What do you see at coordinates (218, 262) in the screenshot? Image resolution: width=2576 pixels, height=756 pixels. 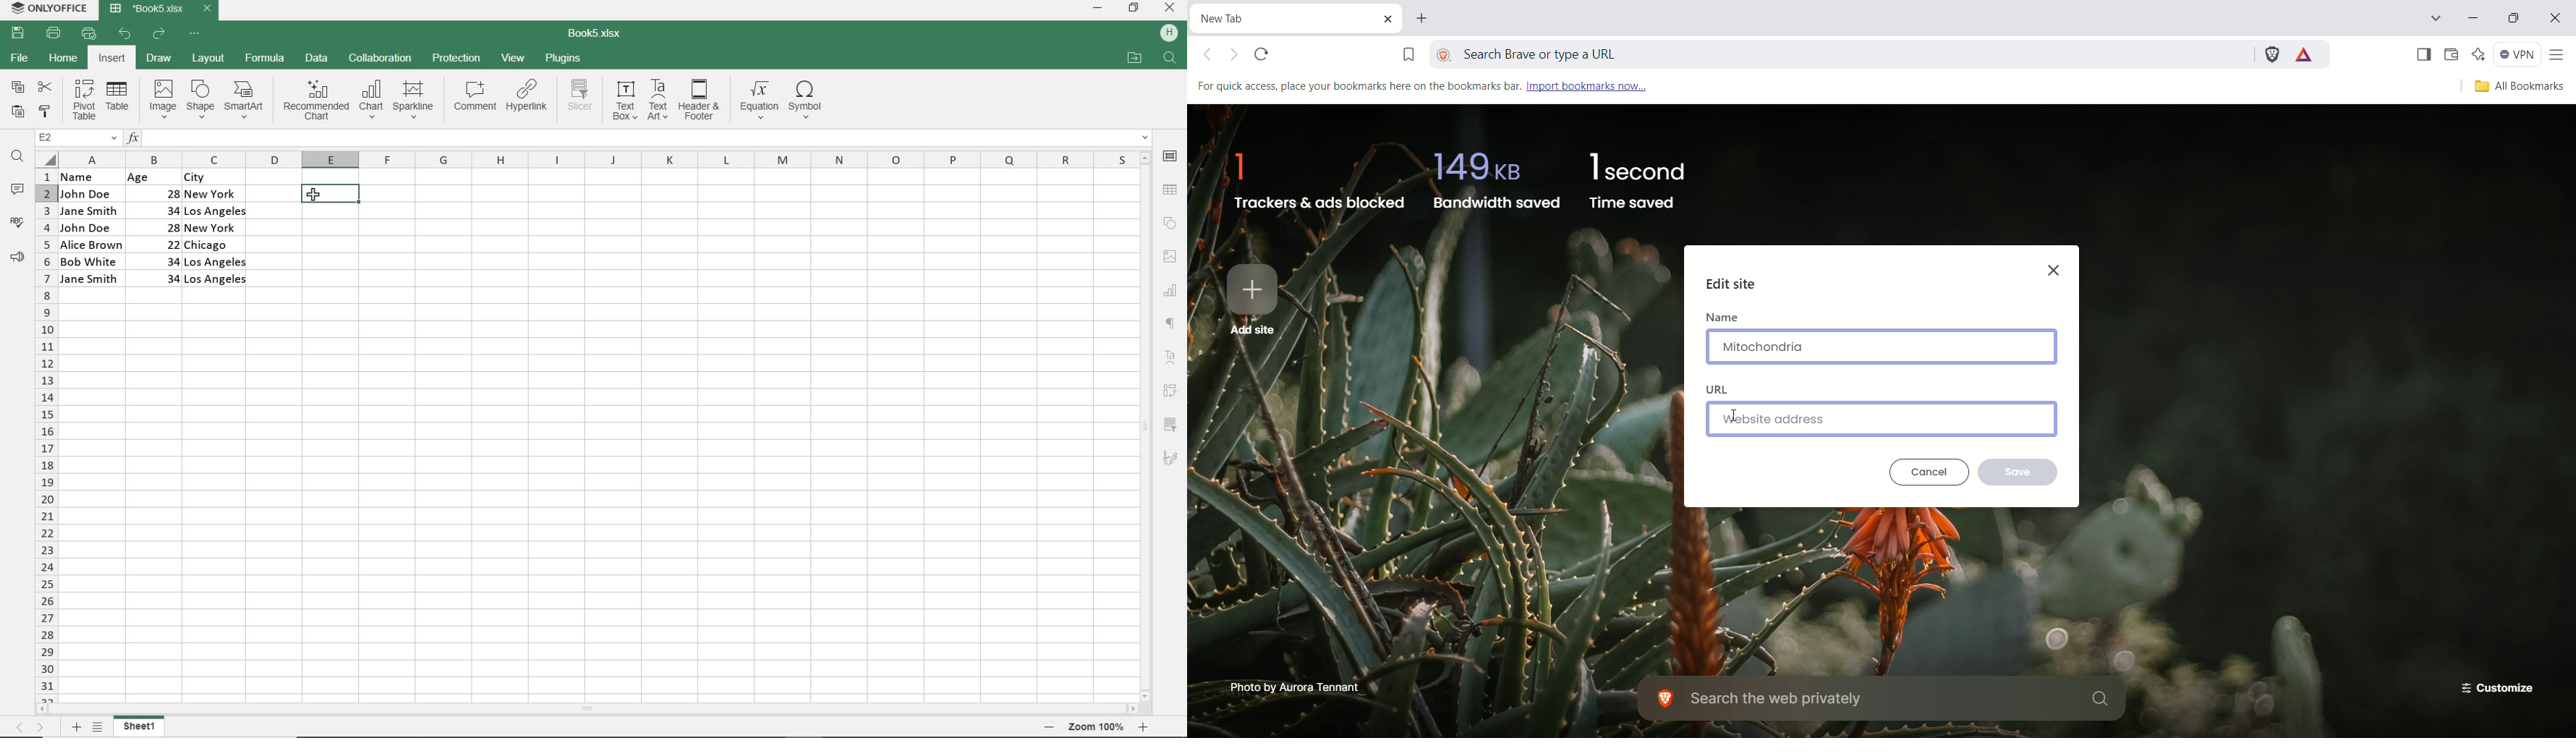 I see `Los Angeles` at bounding box center [218, 262].